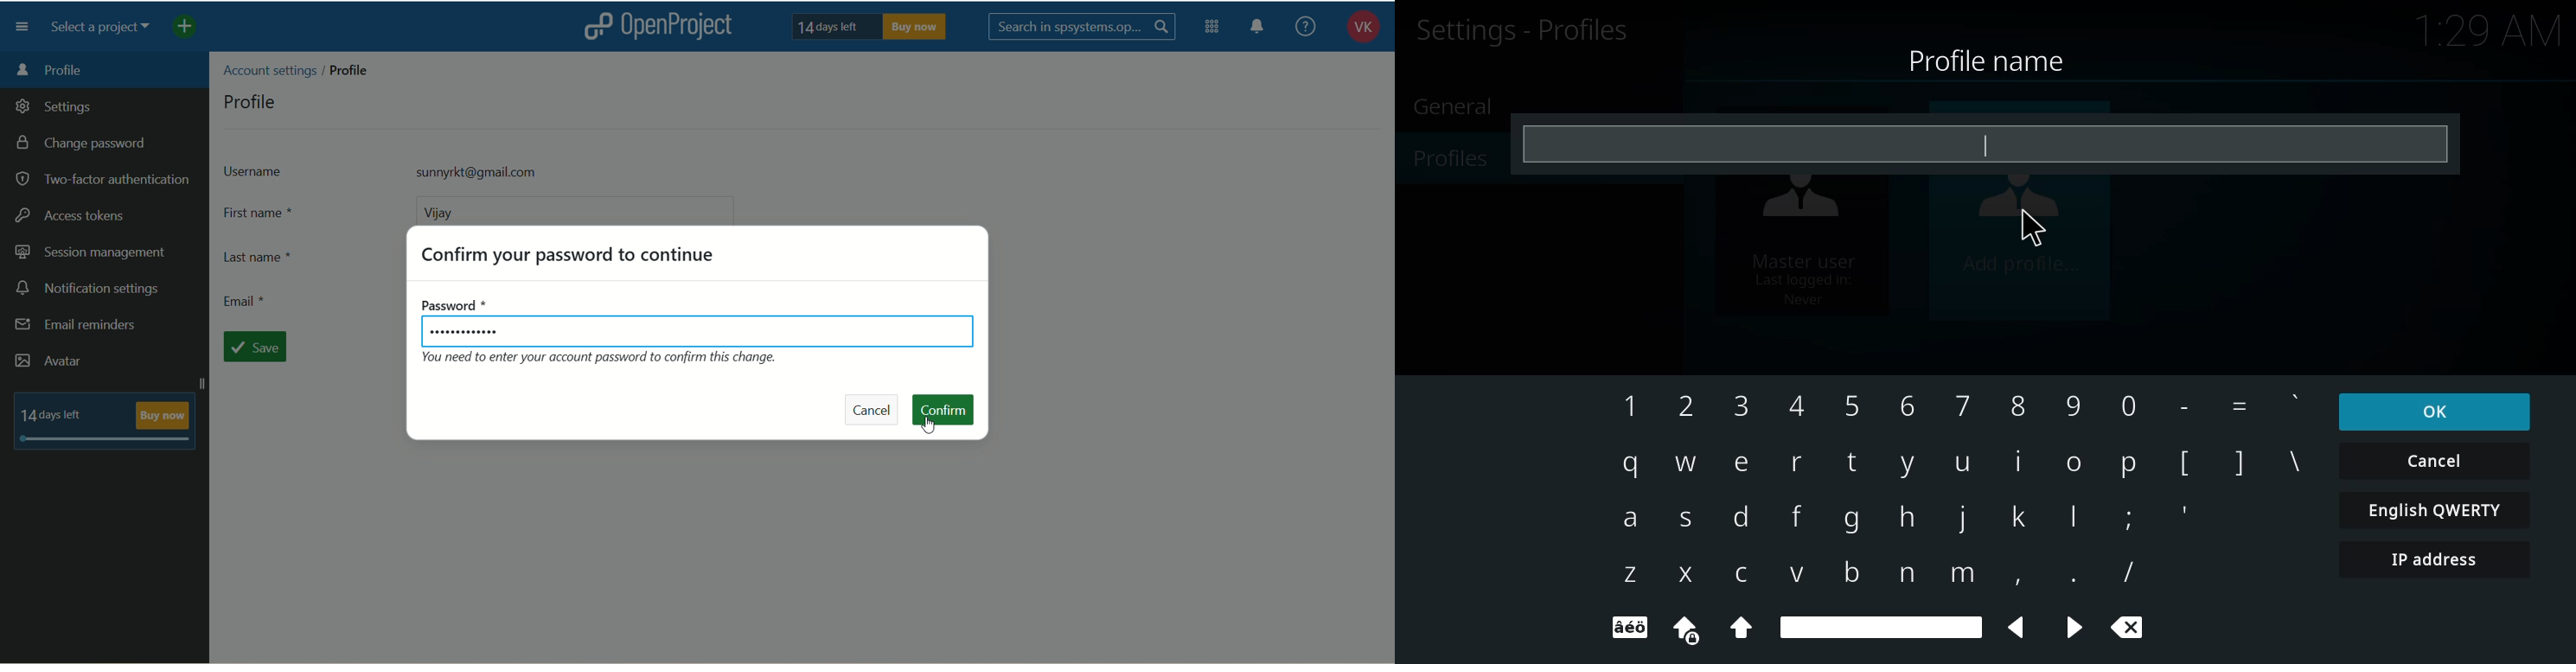 The width and height of the screenshot is (2576, 672). Describe the element at coordinates (2240, 469) in the screenshot. I see `]` at that location.